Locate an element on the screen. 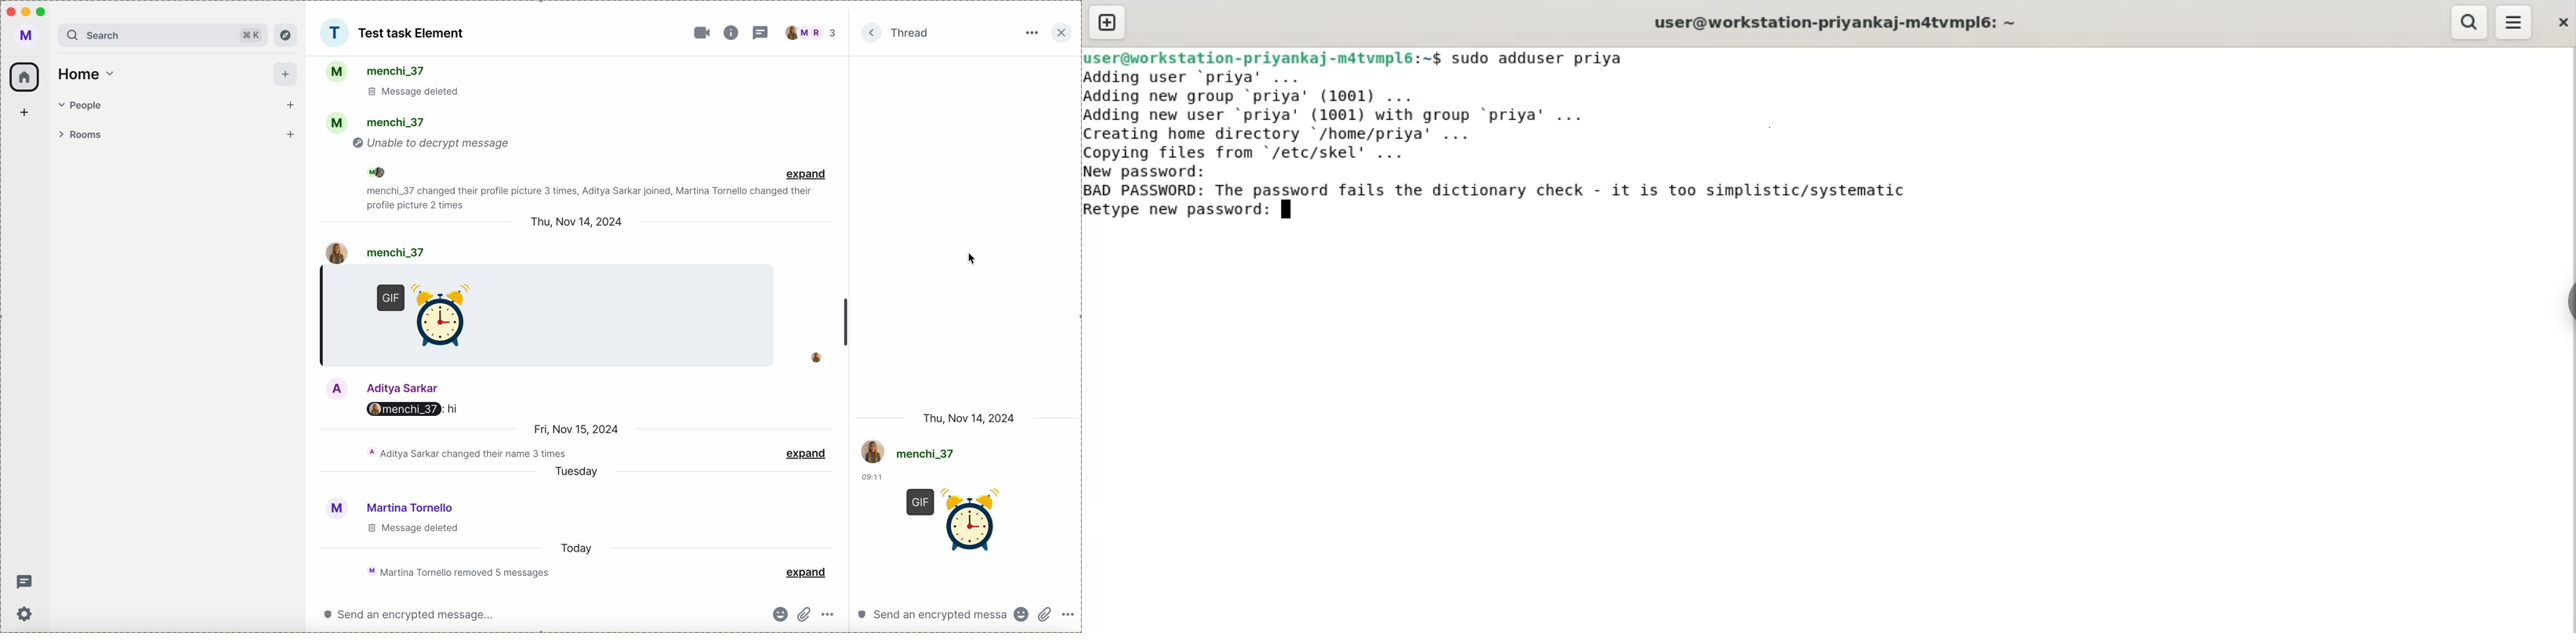 The image size is (2576, 644). user is located at coordinates (375, 252).